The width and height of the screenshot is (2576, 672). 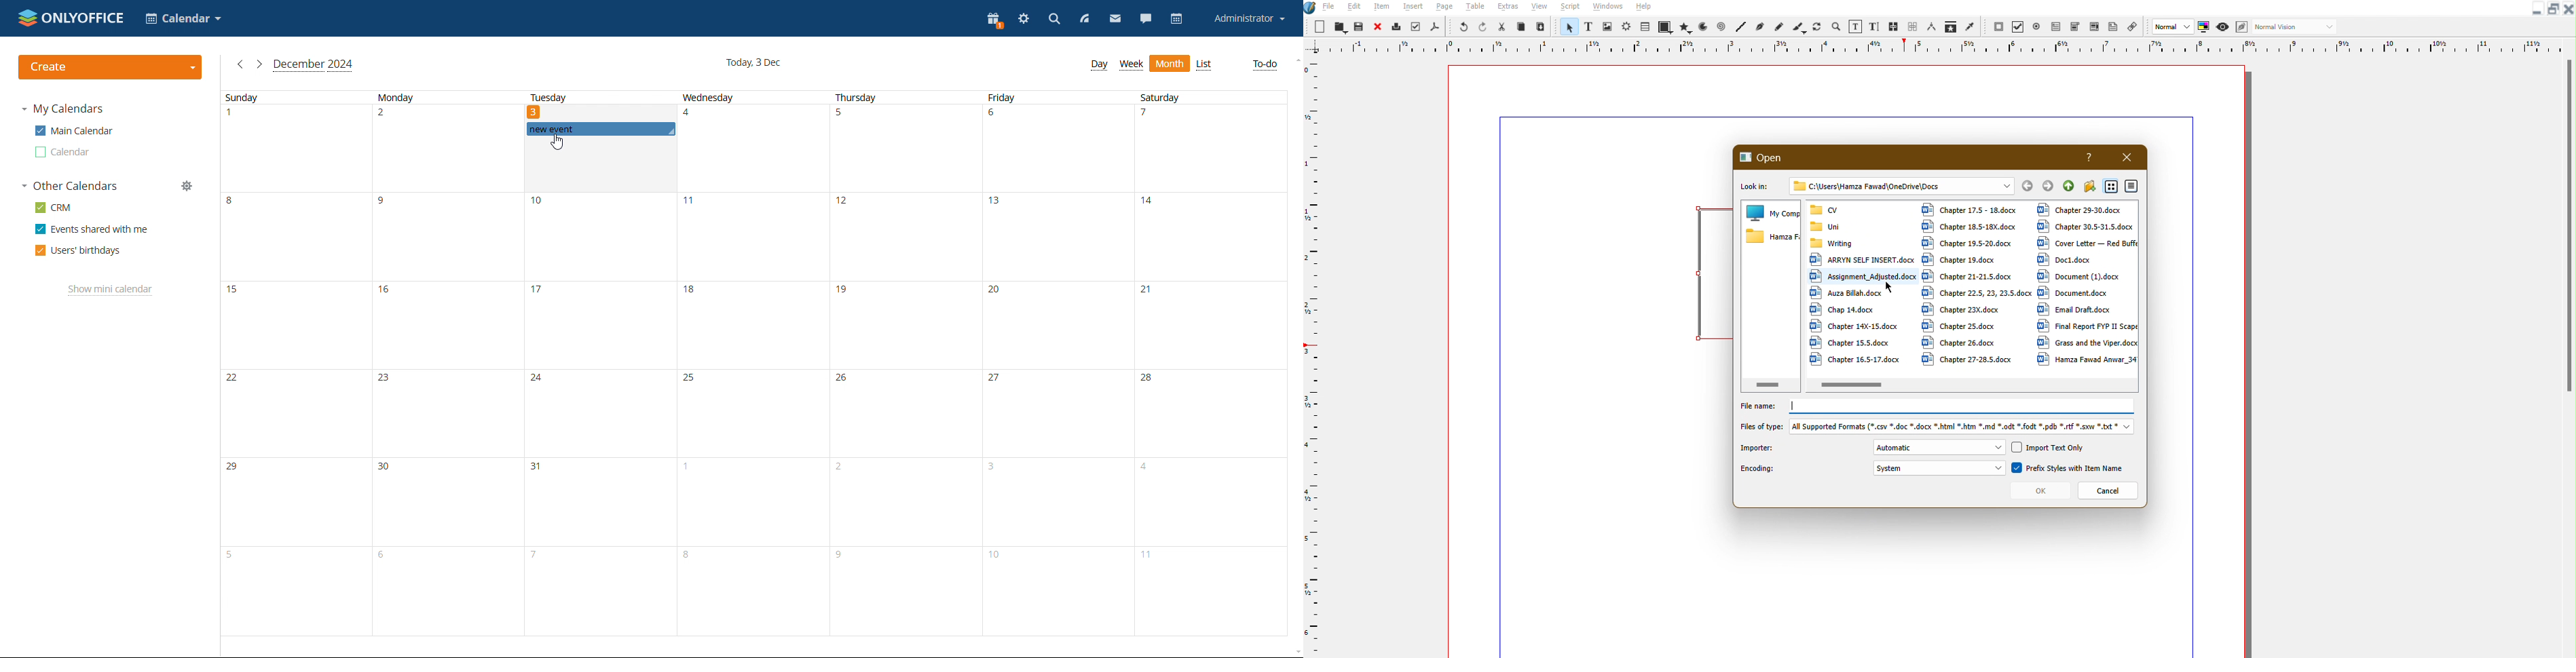 What do you see at coordinates (1939, 407) in the screenshot?
I see `File name` at bounding box center [1939, 407].